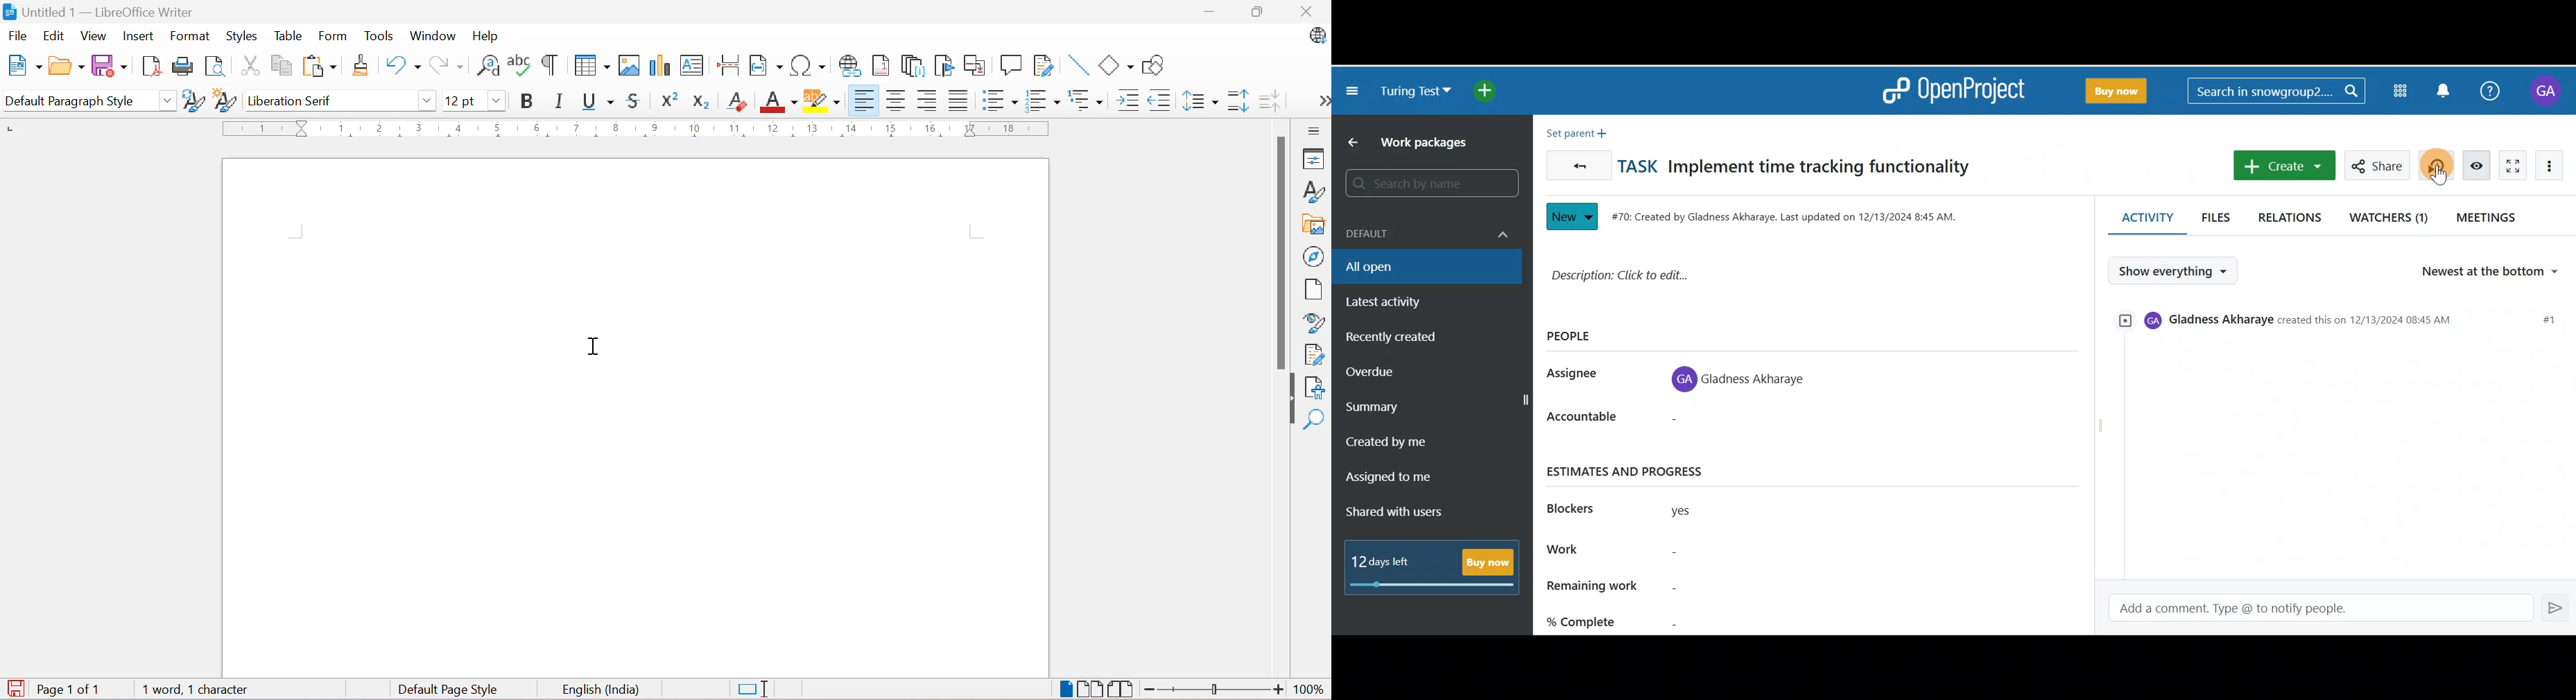  What do you see at coordinates (1791, 215) in the screenshot?
I see `#70: Created by Gladness Akharaye. Last updated on 12/13/2024 8:45 AM.` at bounding box center [1791, 215].